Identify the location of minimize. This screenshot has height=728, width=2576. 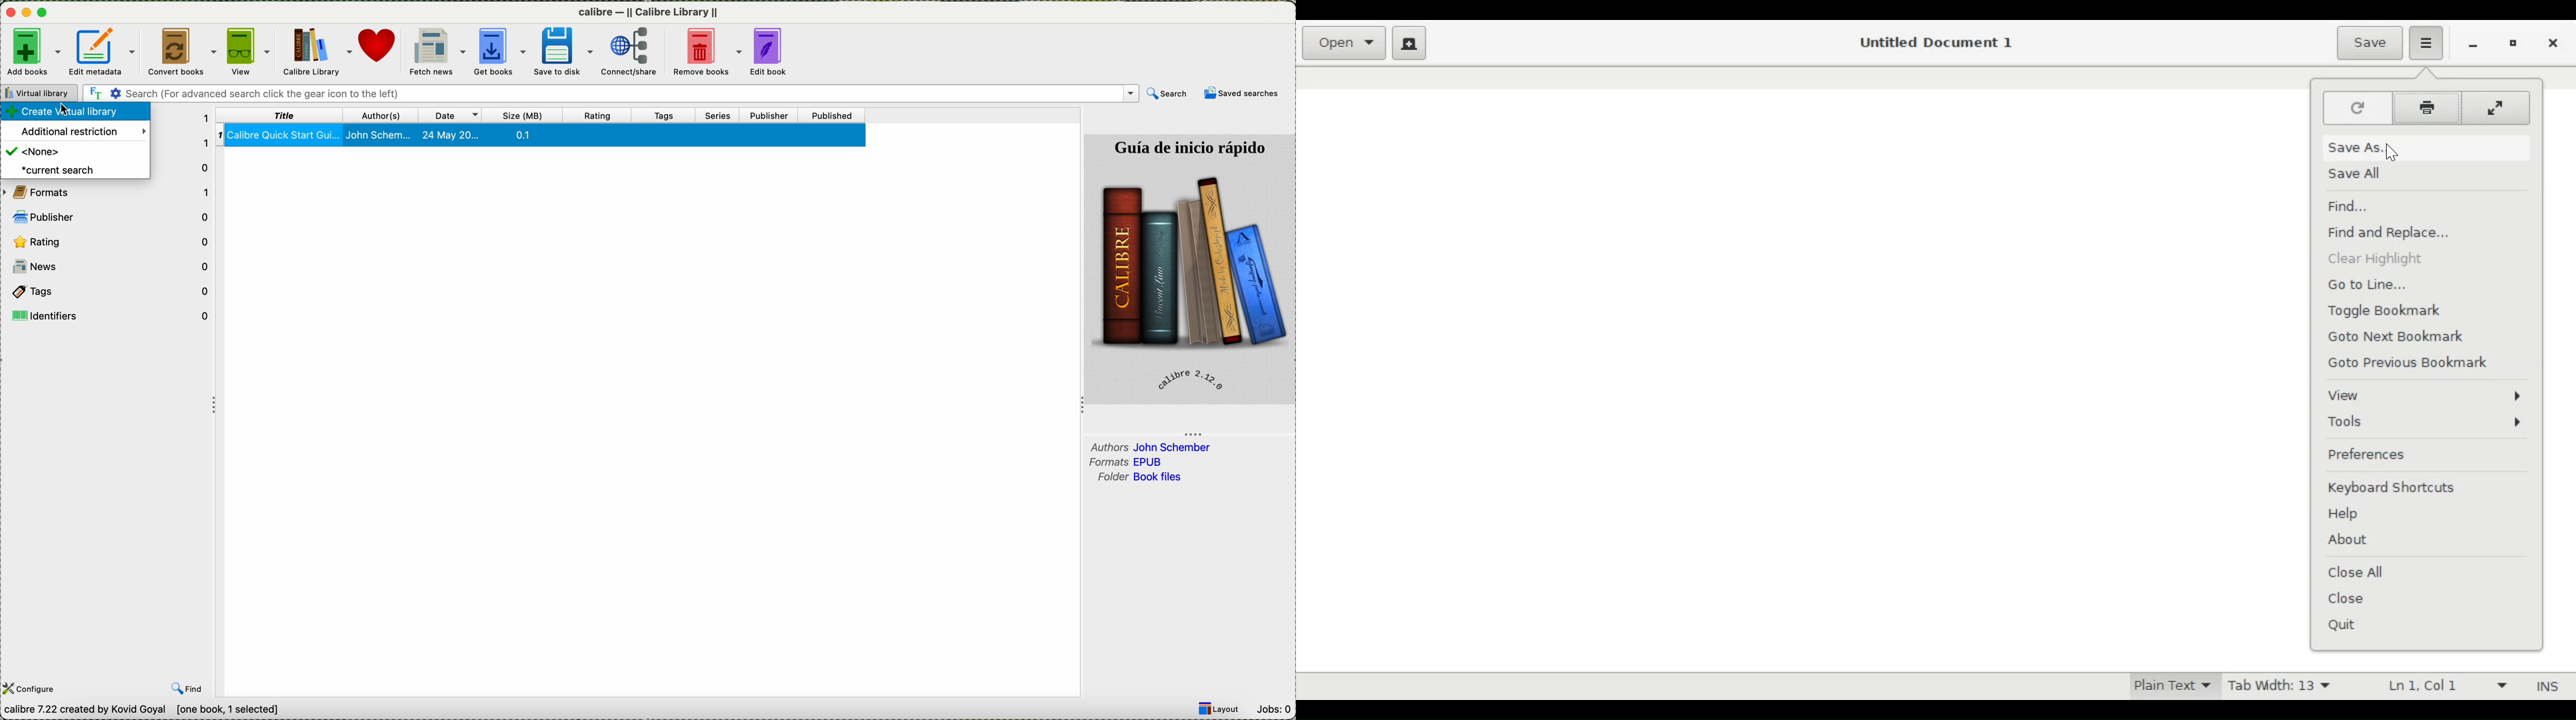
(2475, 45).